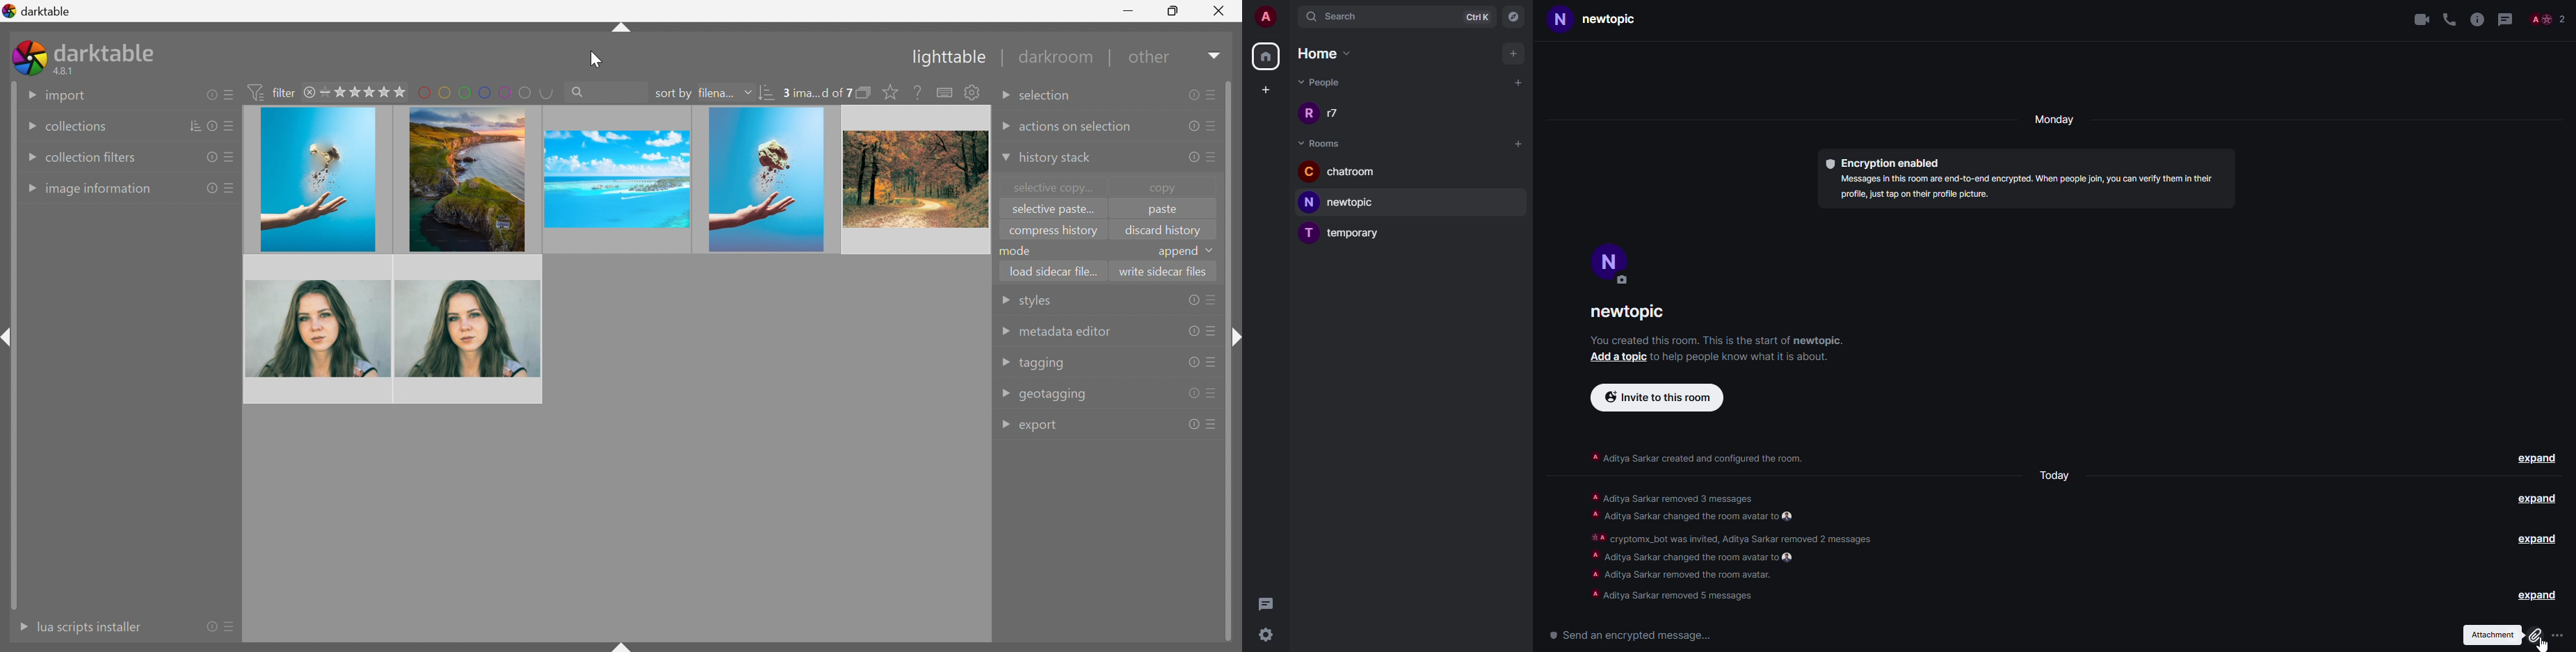  I want to click on sort, so click(768, 94).